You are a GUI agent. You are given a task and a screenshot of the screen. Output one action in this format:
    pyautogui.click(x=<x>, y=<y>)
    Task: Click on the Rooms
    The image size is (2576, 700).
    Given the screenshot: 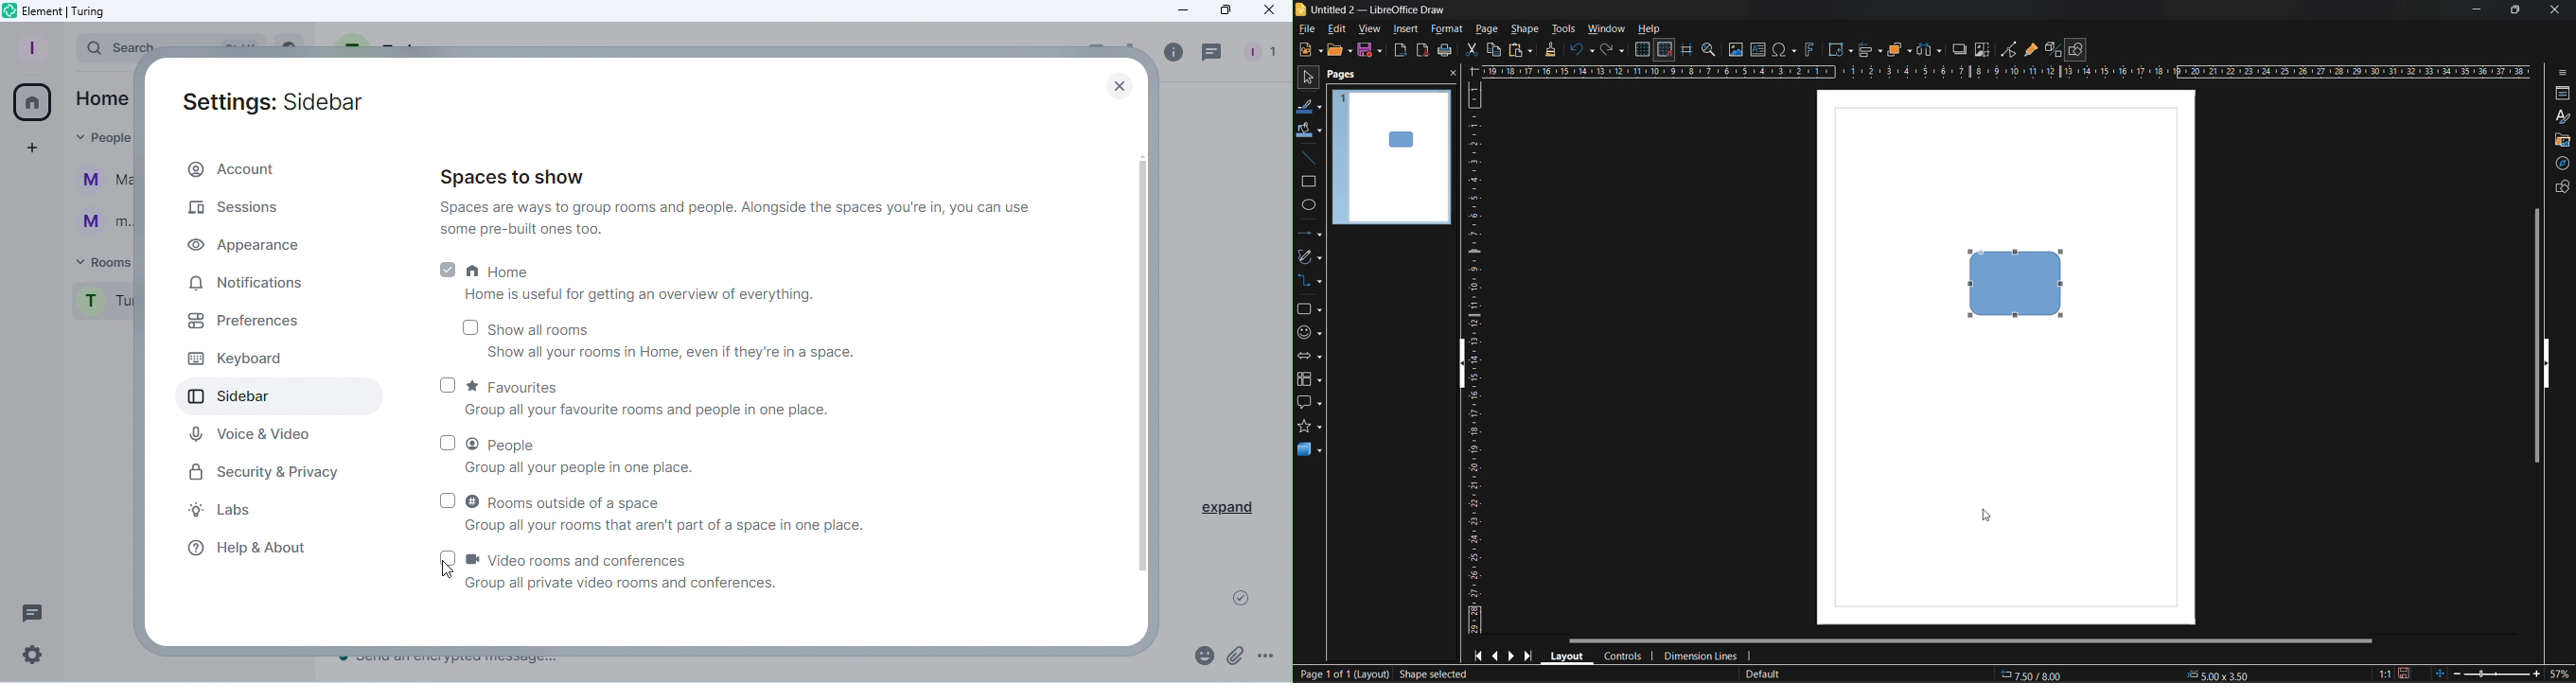 What is the action you would take?
    pyautogui.click(x=100, y=262)
    